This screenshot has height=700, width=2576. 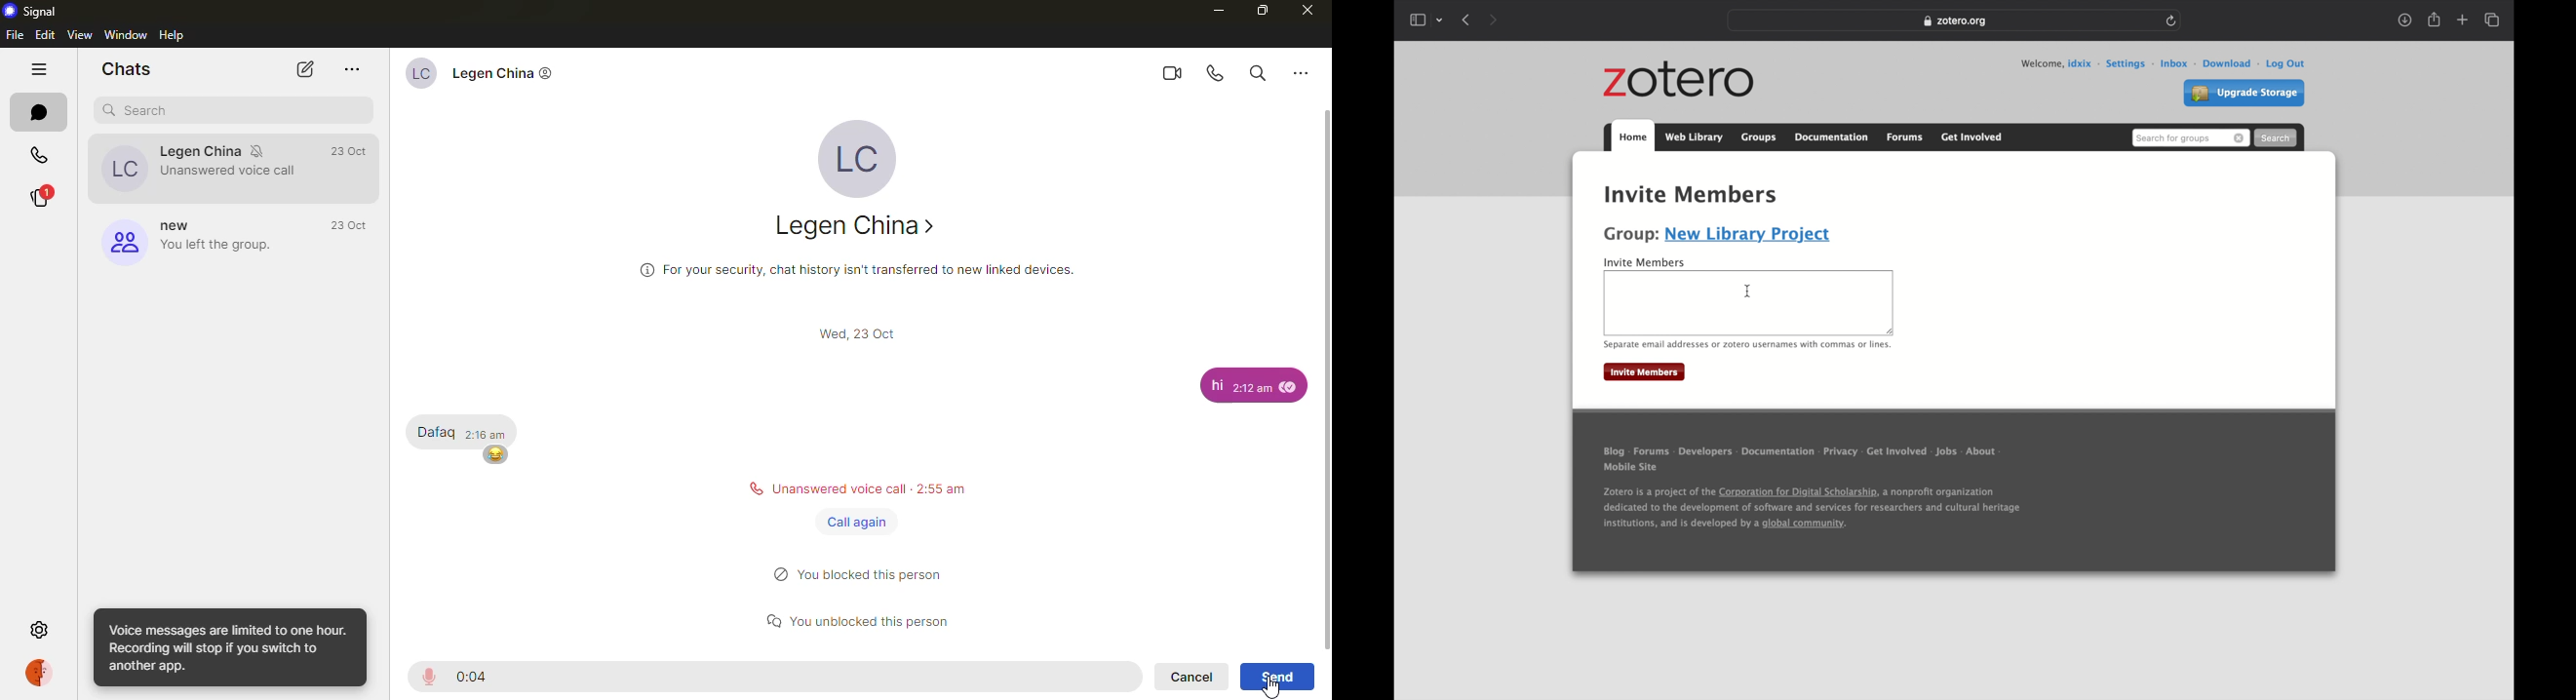 What do you see at coordinates (850, 331) in the screenshot?
I see `scroll bar` at bounding box center [850, 331].